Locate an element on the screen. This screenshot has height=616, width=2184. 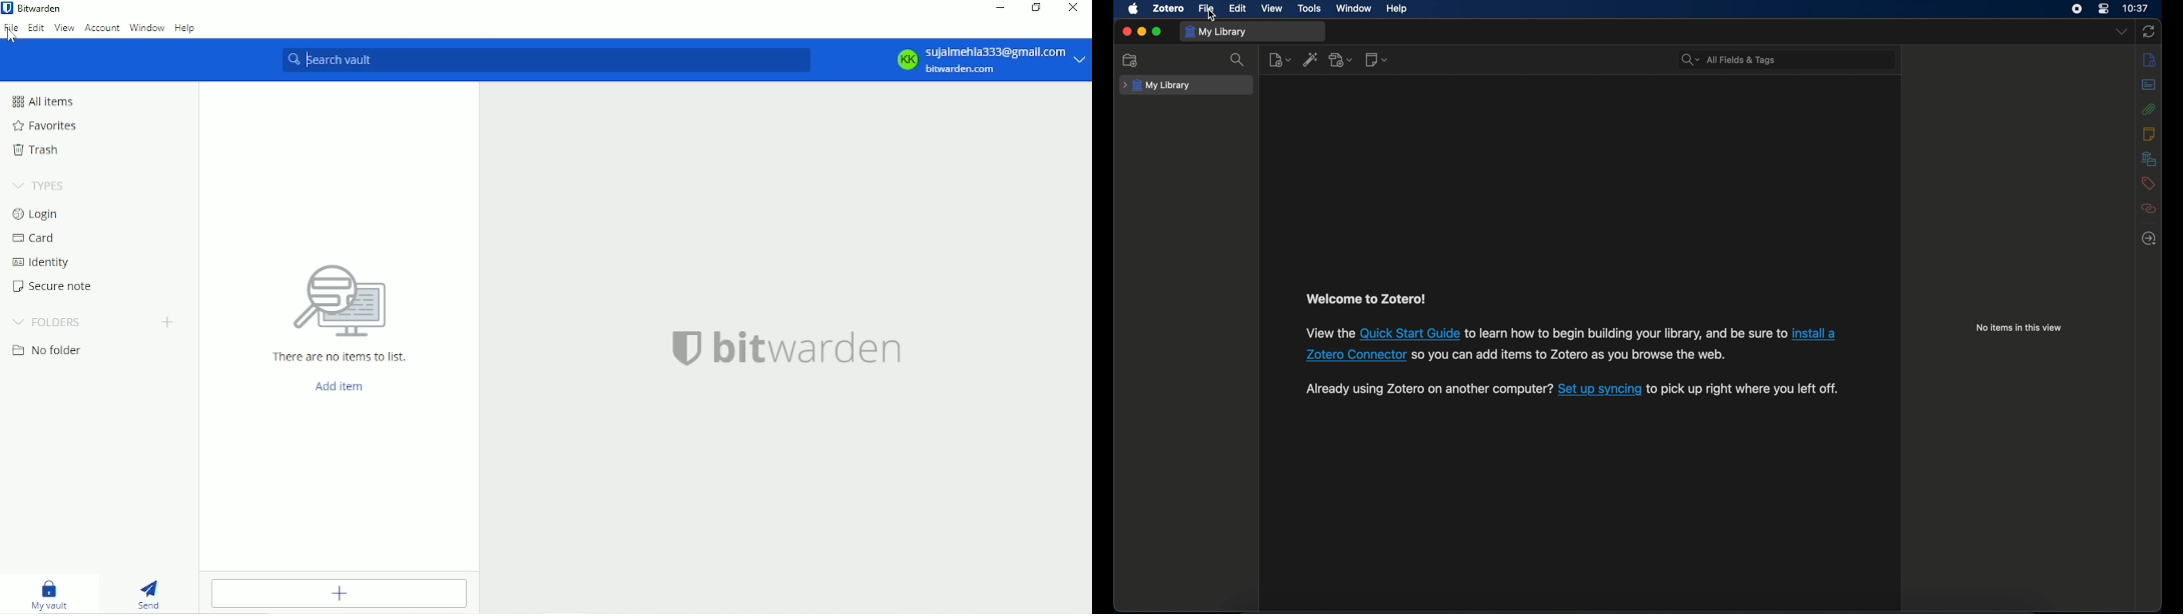
search bar is located at coordinates (1800, 60).